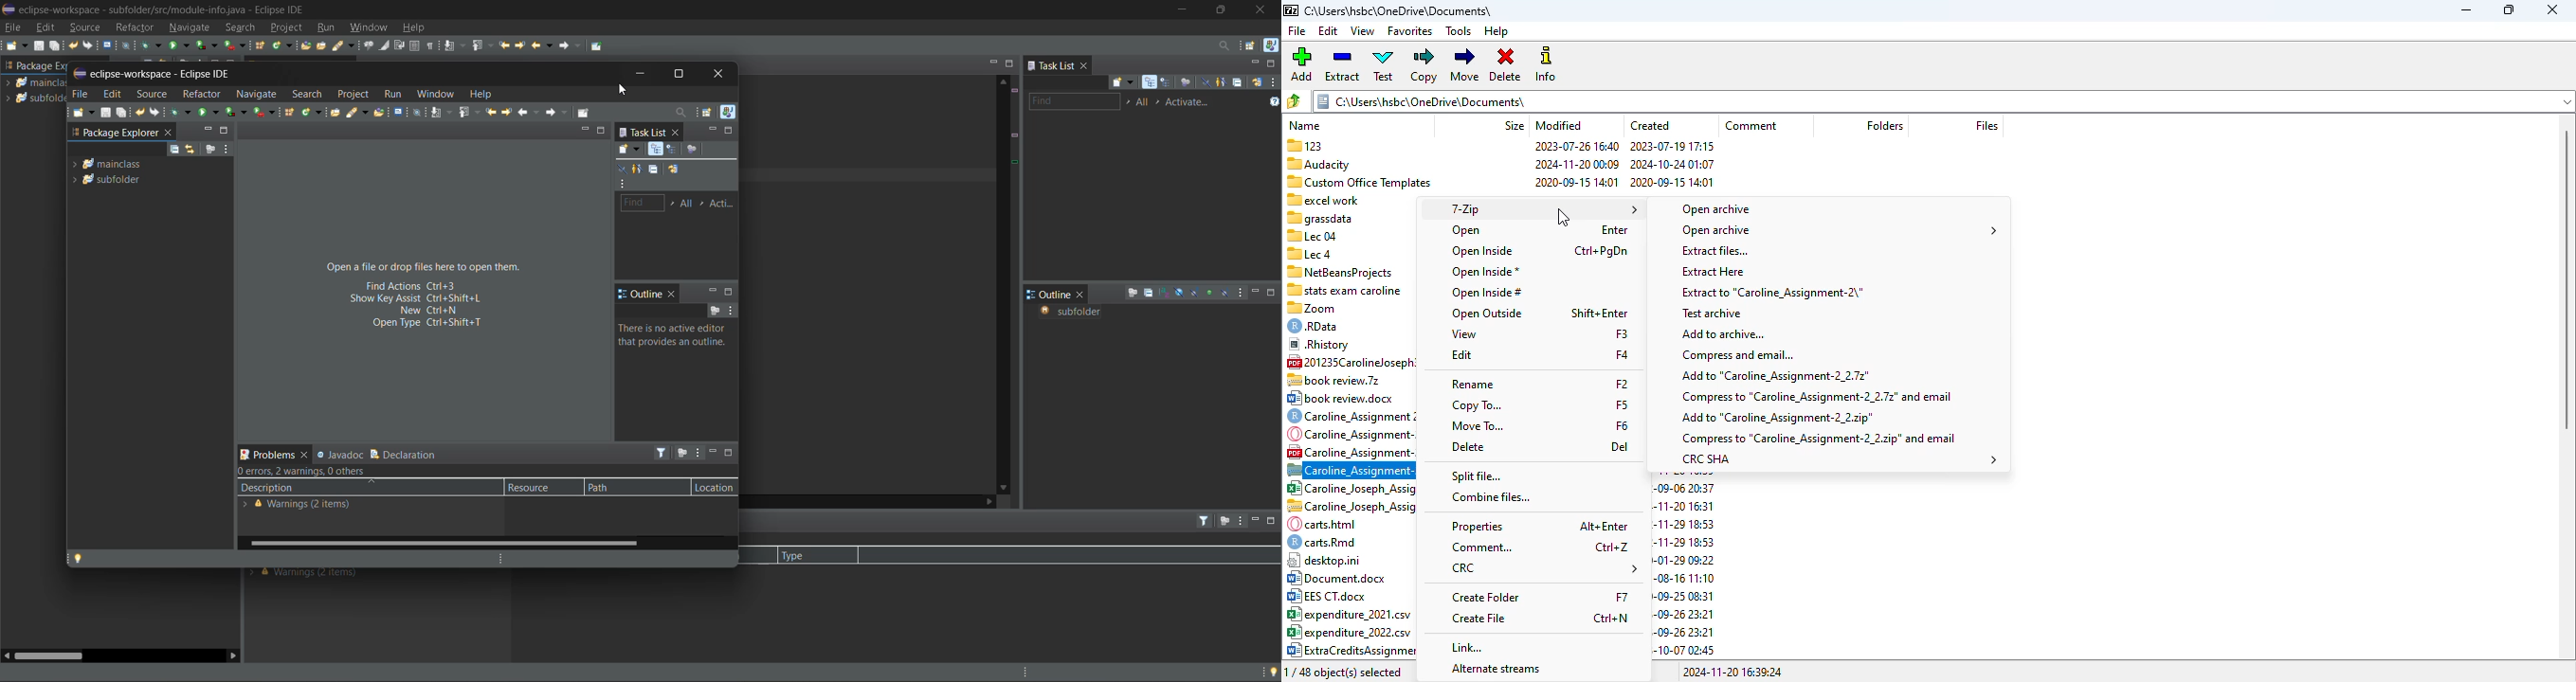 The image size is (2576, 700). Describe the element at coordinates (1270, 104) in the screenshot. I see `show tasks UI legend` at that location.